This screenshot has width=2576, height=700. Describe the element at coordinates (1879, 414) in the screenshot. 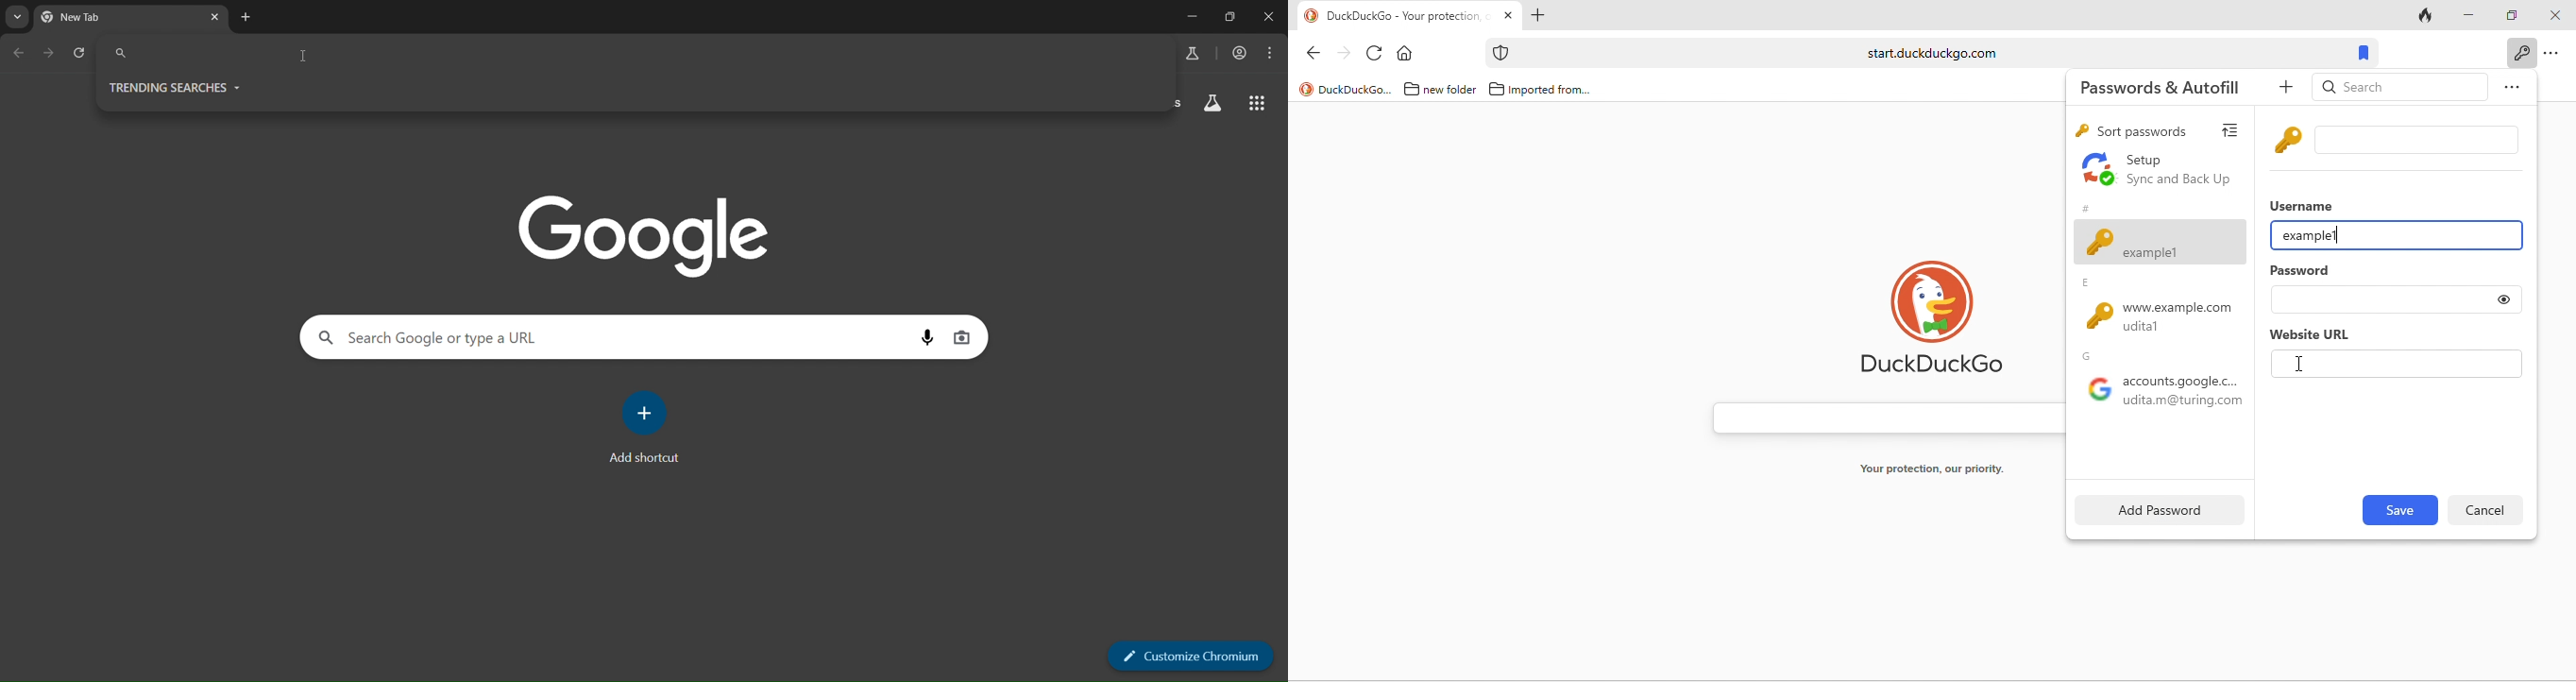

I see `search bar` at that location.